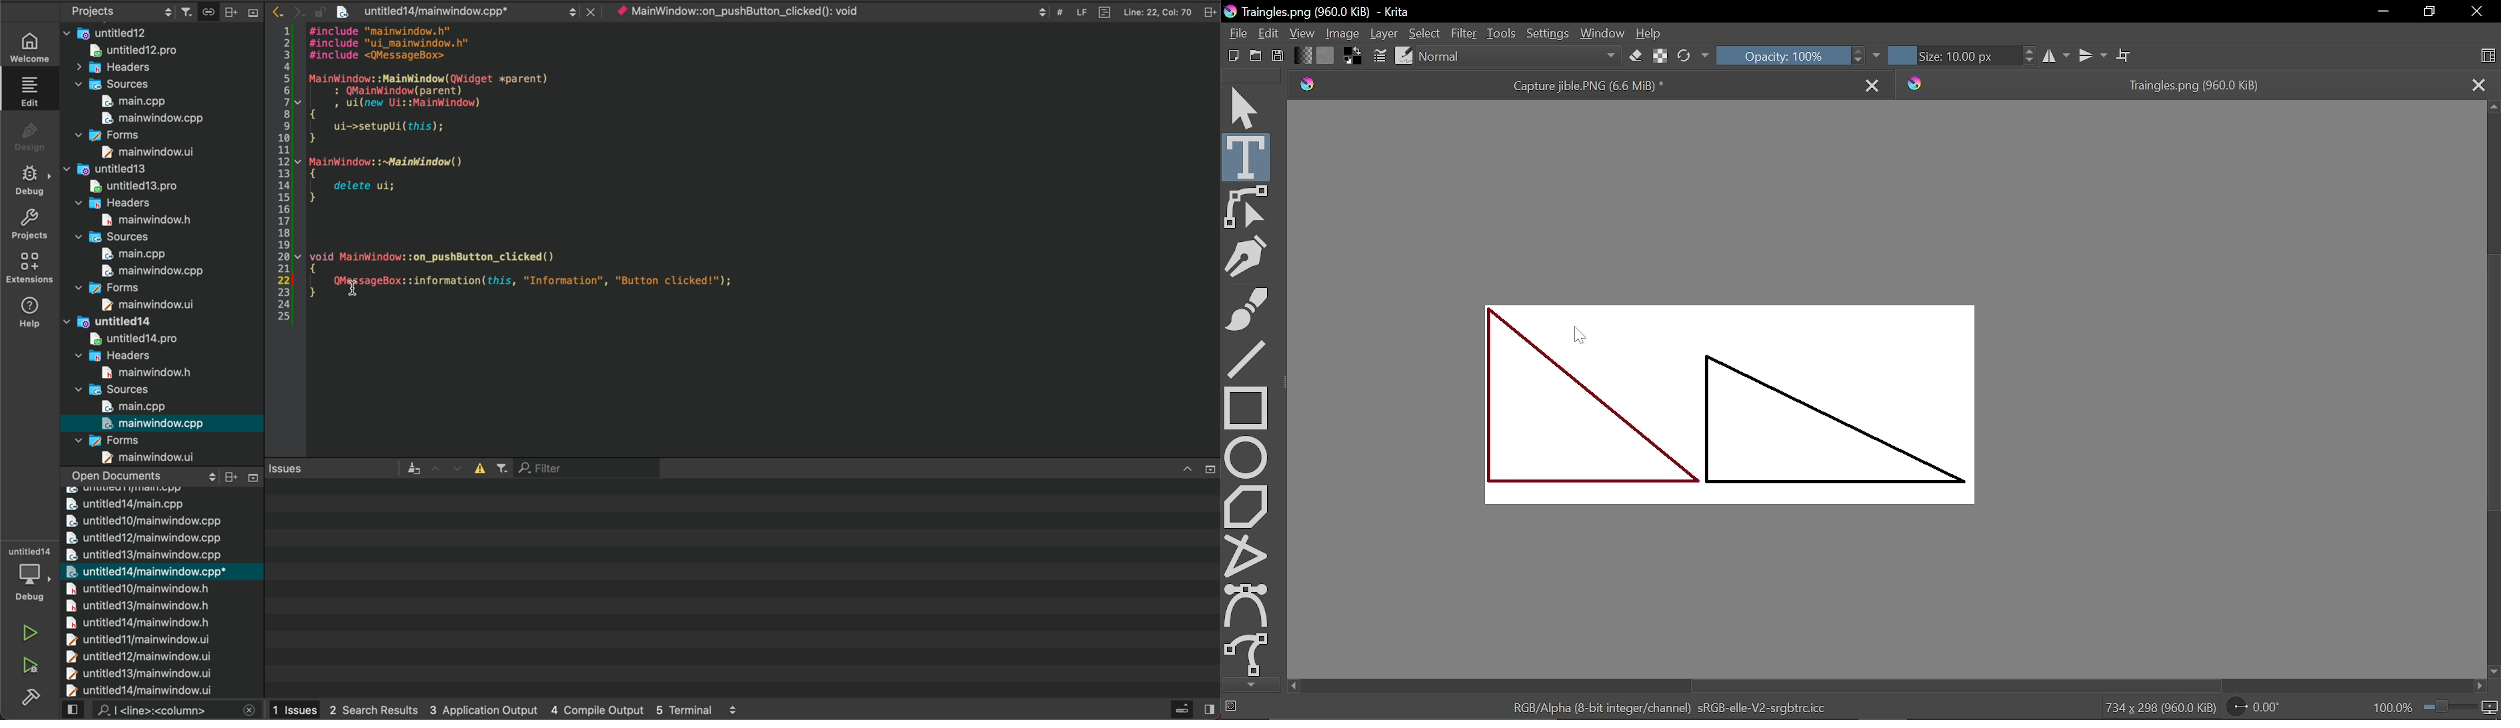  I want to click on Help, so click(1651, 35).